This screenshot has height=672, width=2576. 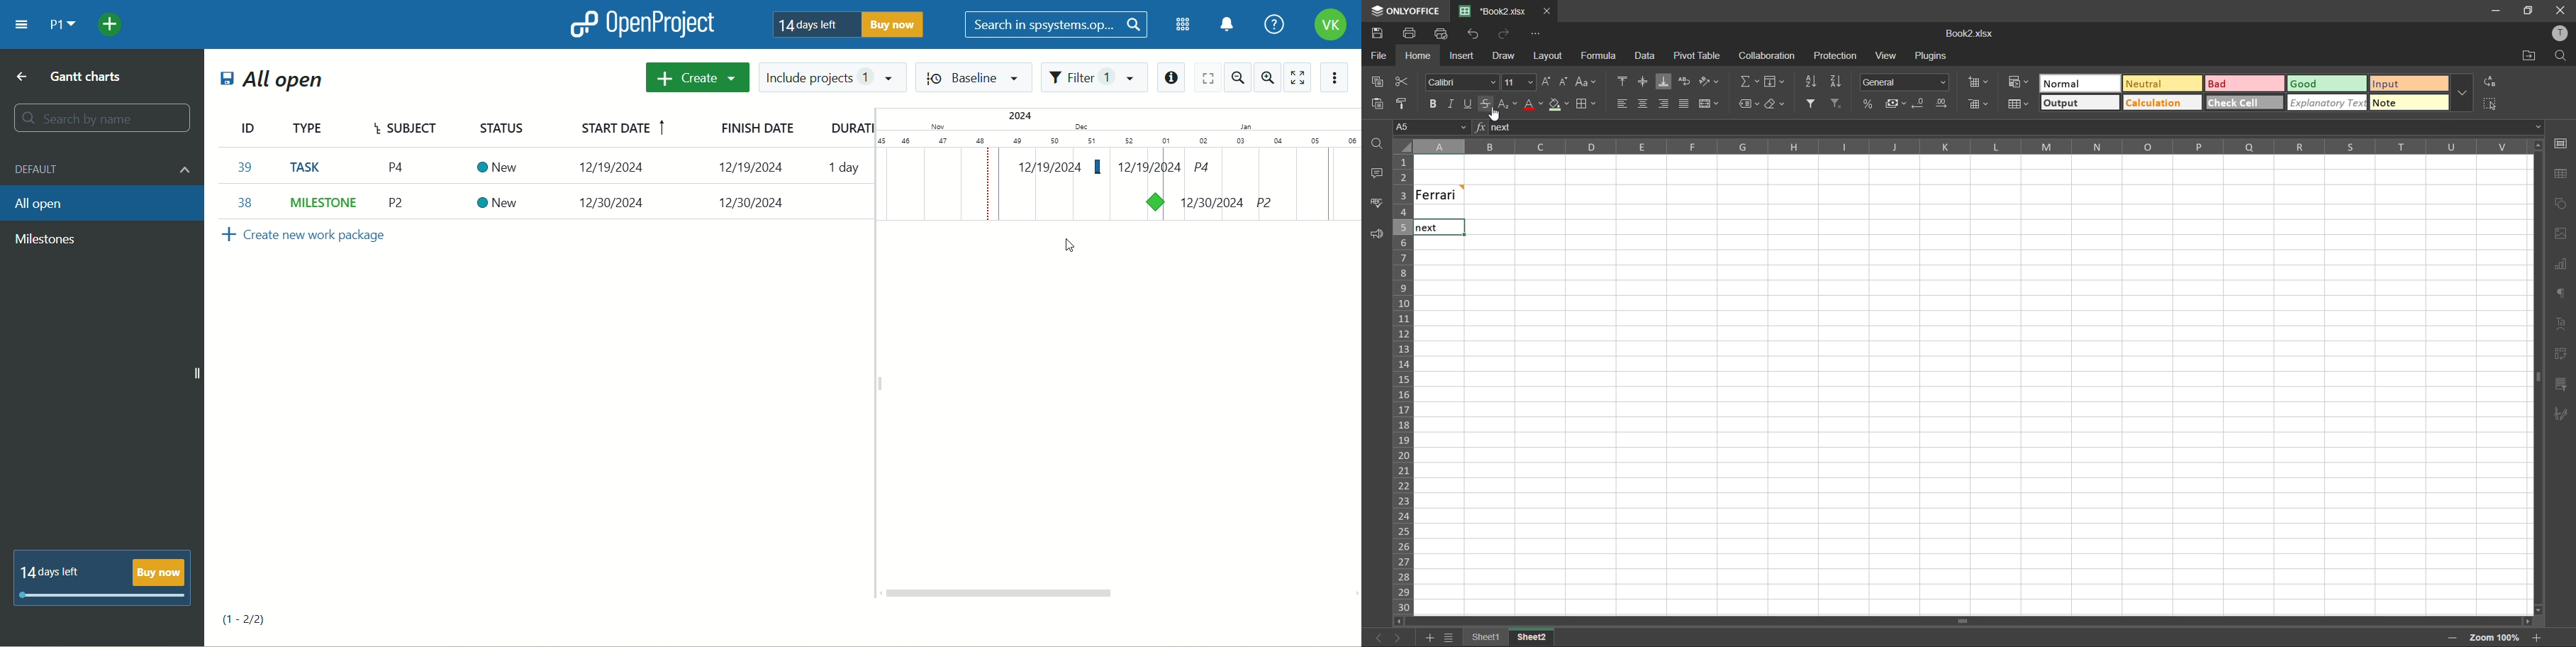 I want to click on accounting, so click(x=1895, y=104).